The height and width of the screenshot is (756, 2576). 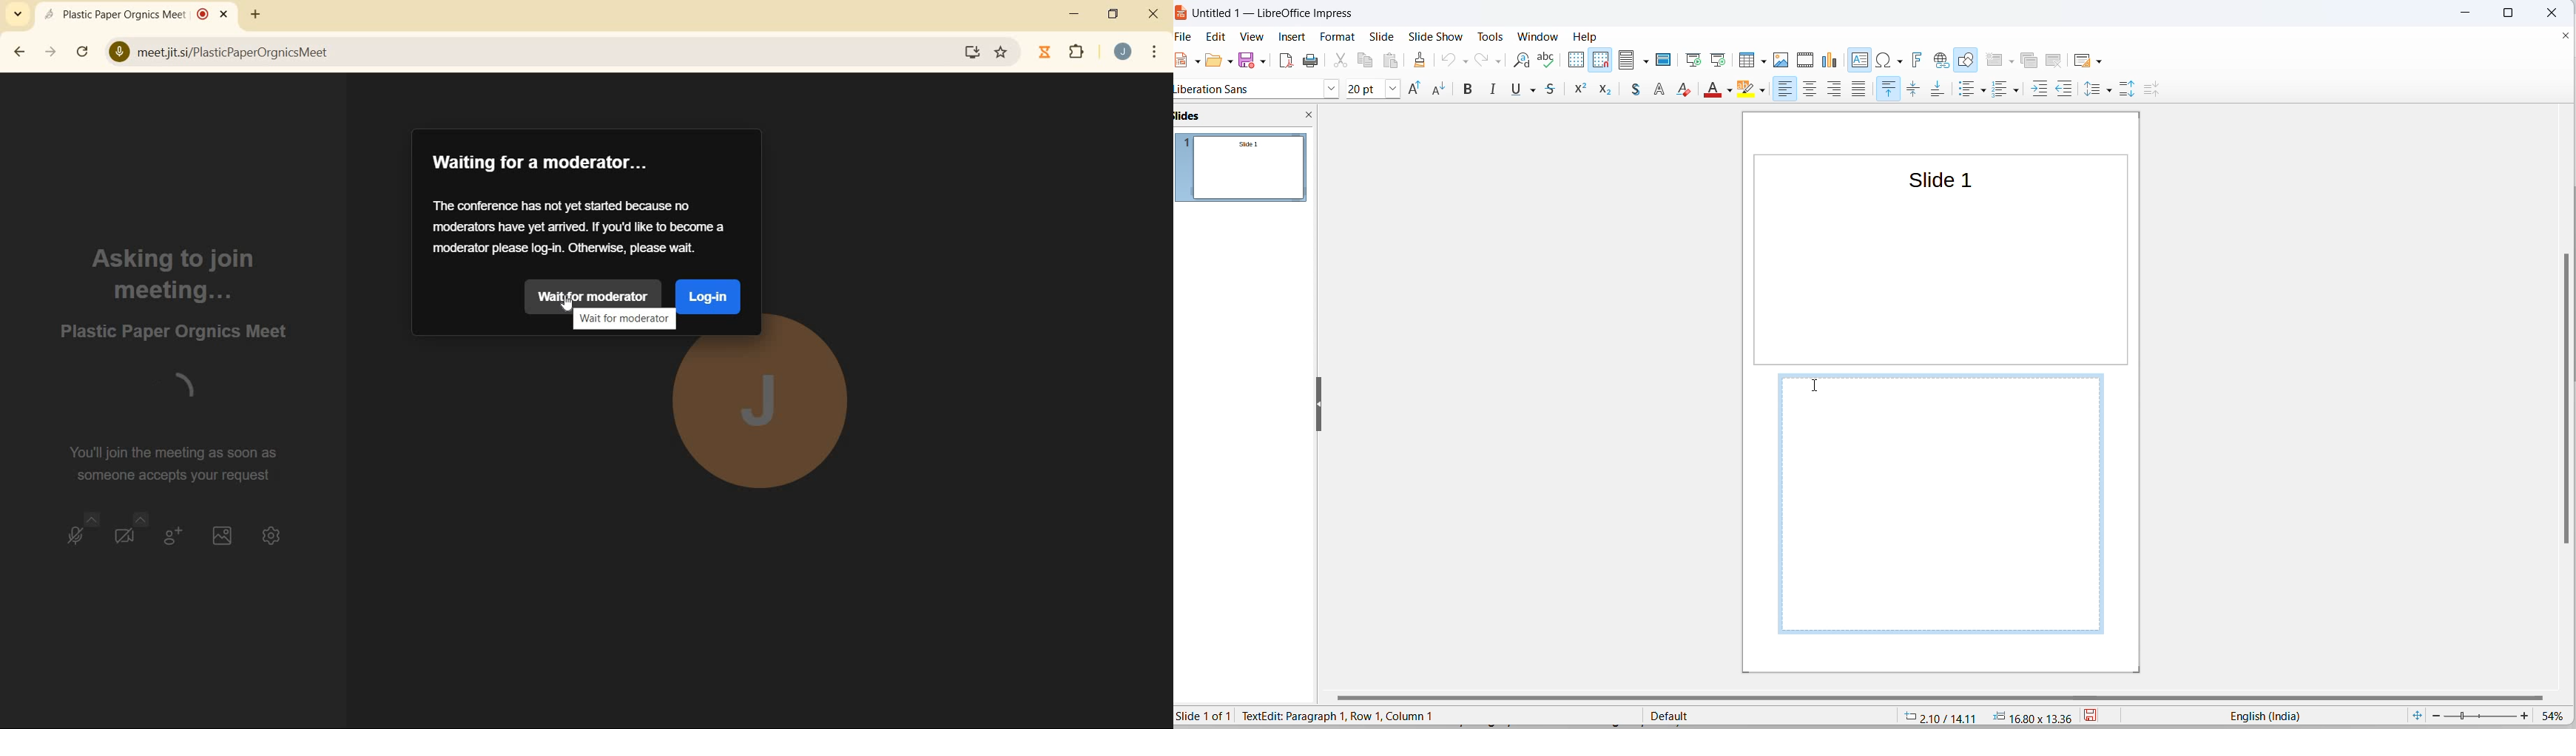 What do you see at coordinates (1123, 52) in the screenshot?
I see `account` at bounding box center [1123, 52].